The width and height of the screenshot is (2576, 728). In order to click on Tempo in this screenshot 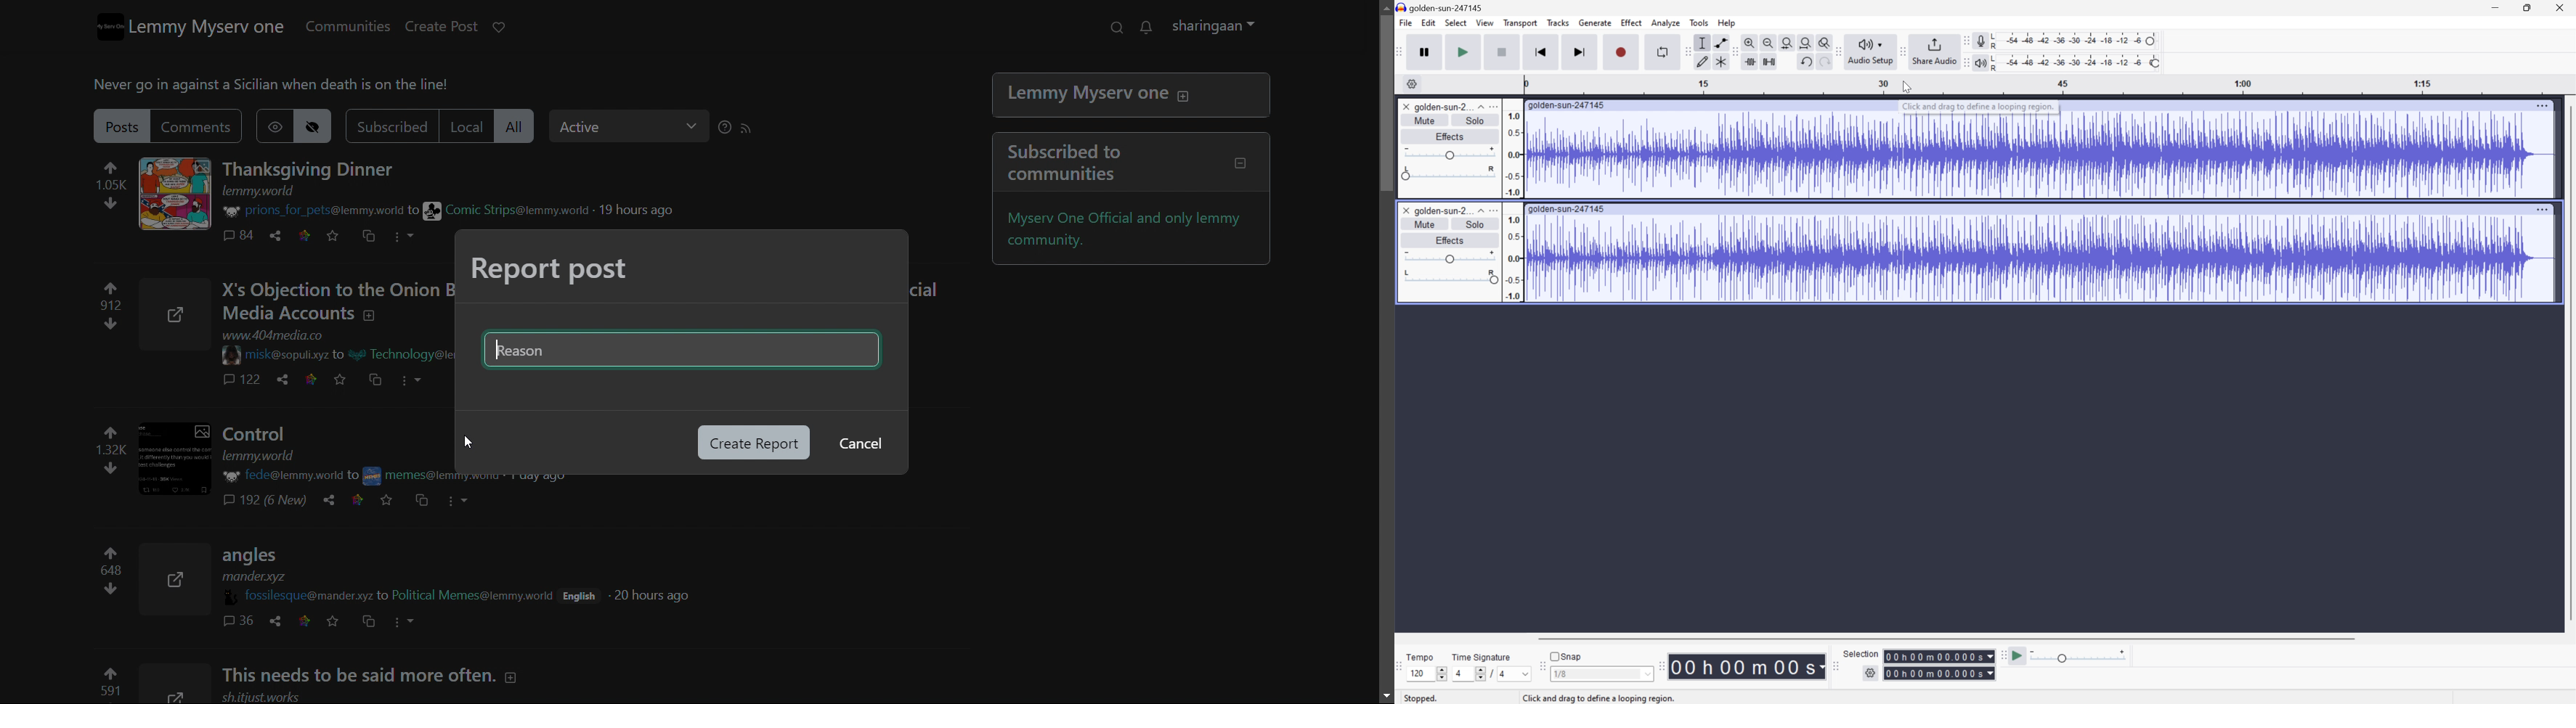, I will do `click(1421, 656)`.